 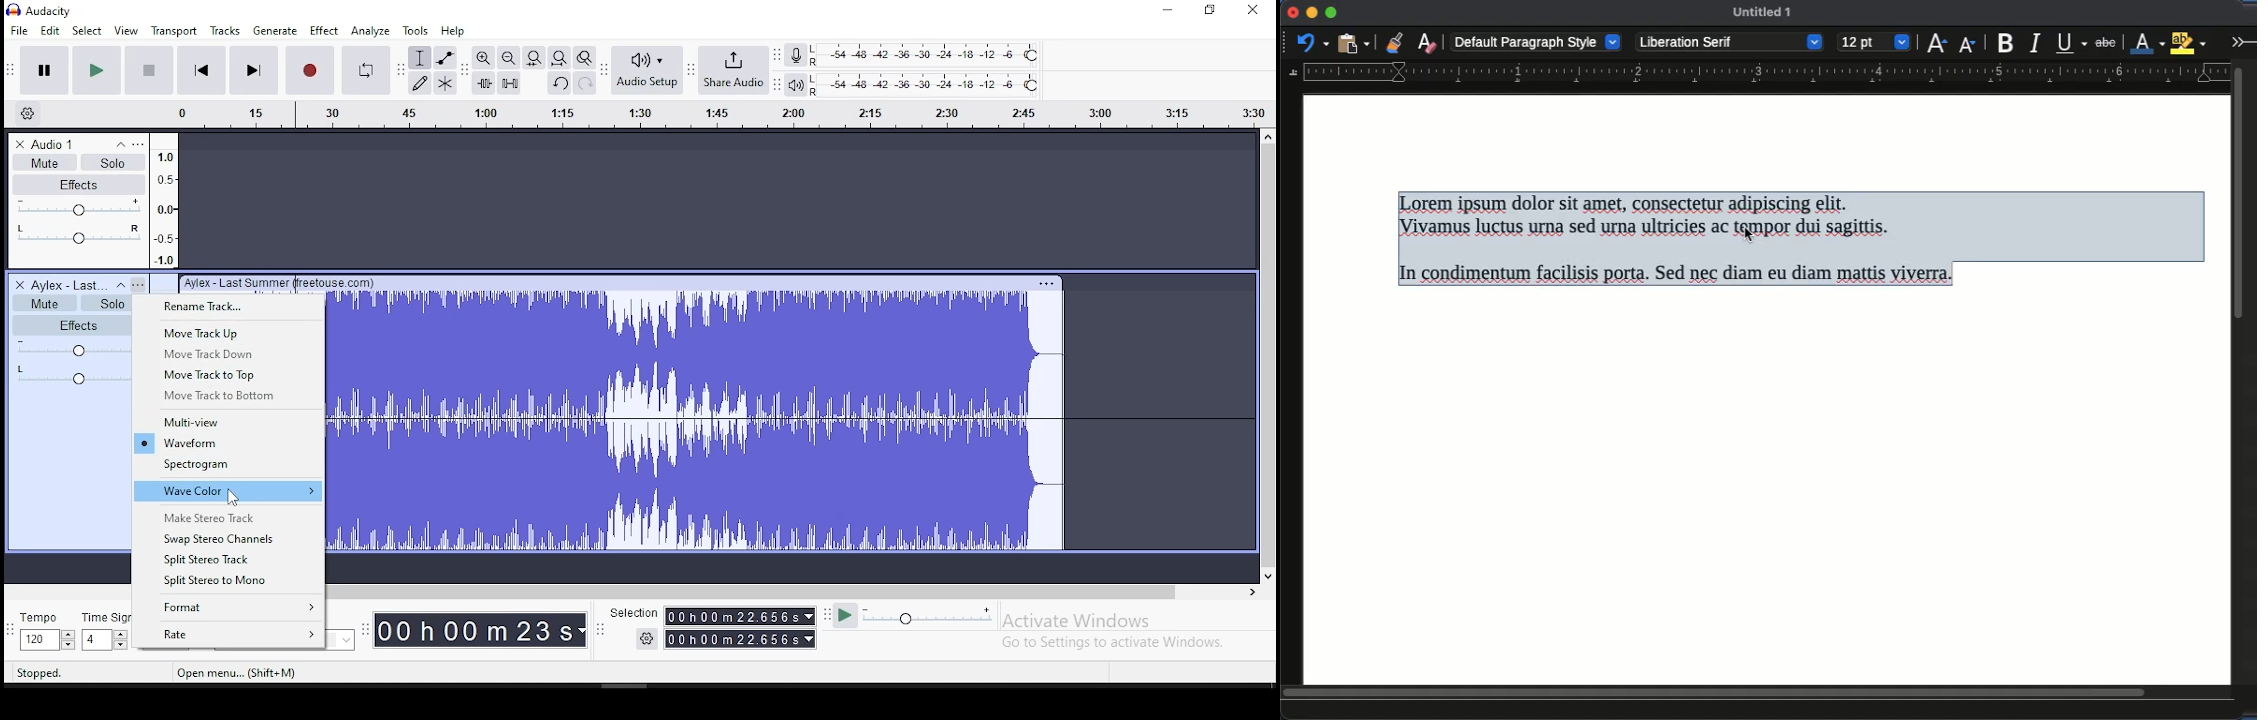 I want to click on zoom in, so click(x=482, y=58).